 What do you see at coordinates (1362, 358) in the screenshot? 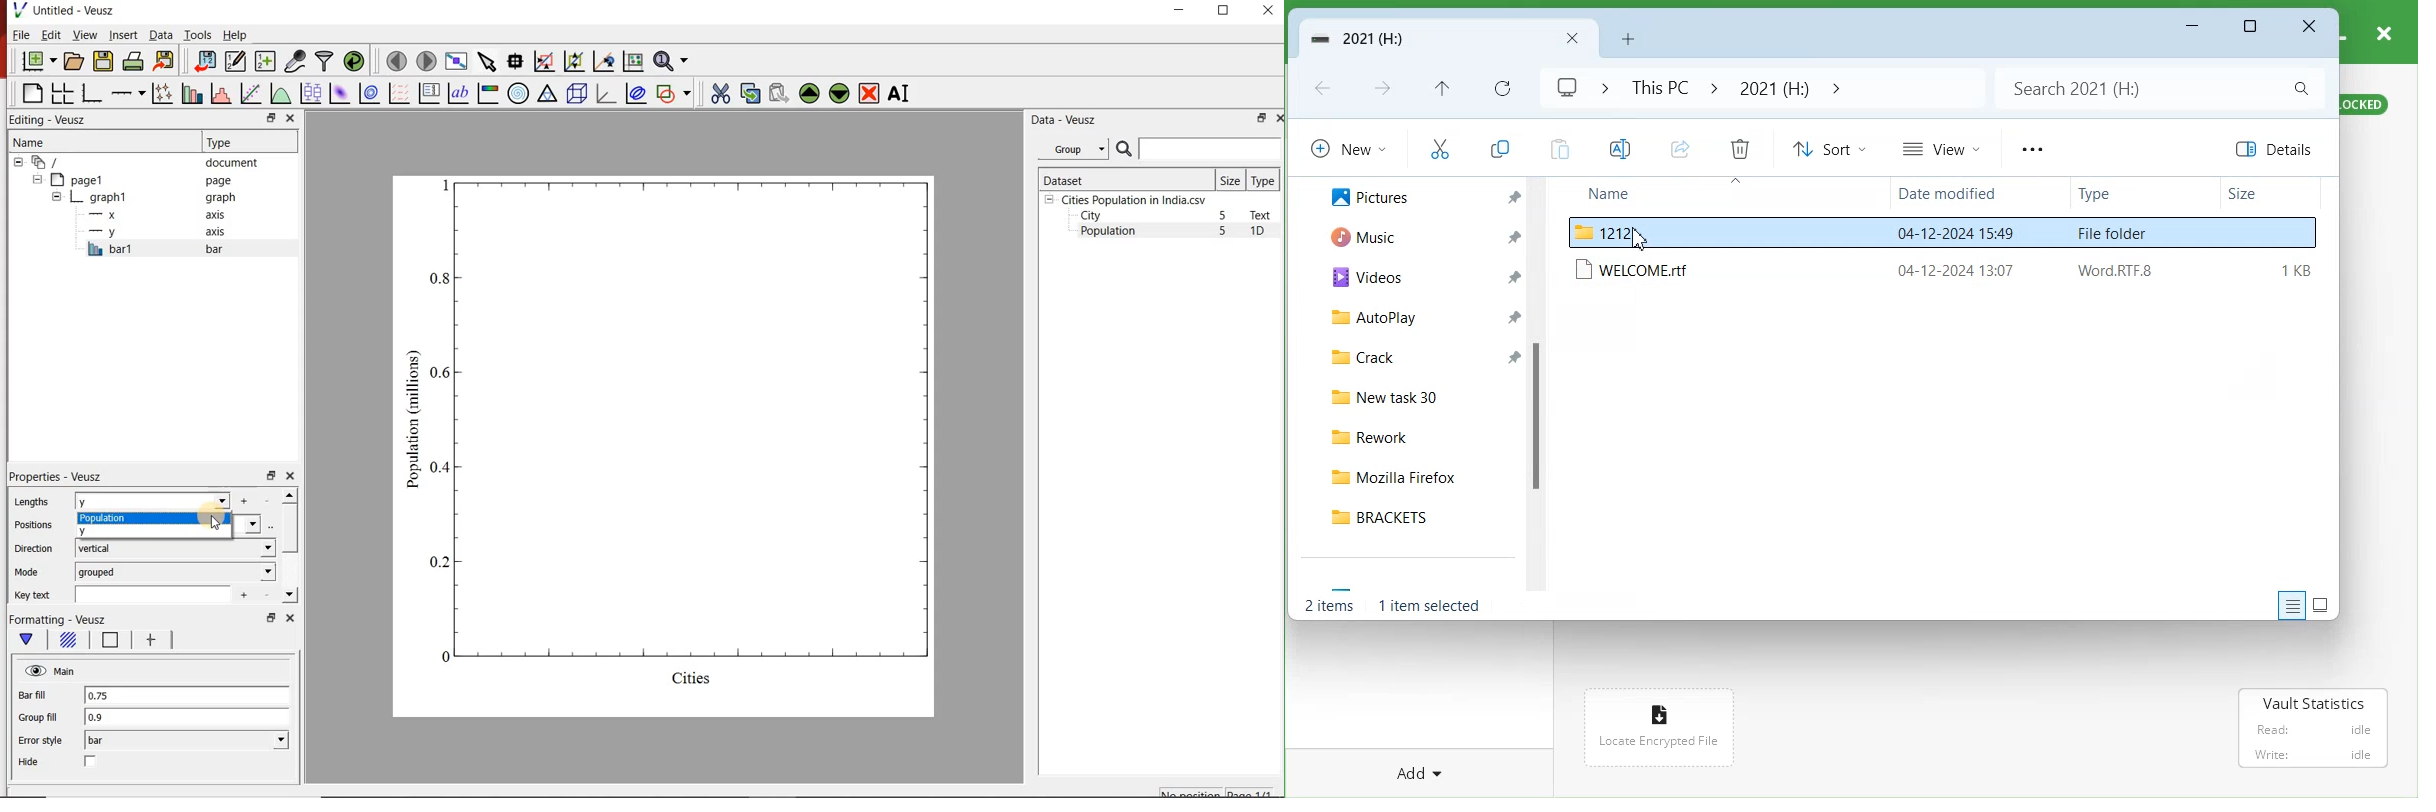
I see `Crack` at bounding box center [1362, 358].